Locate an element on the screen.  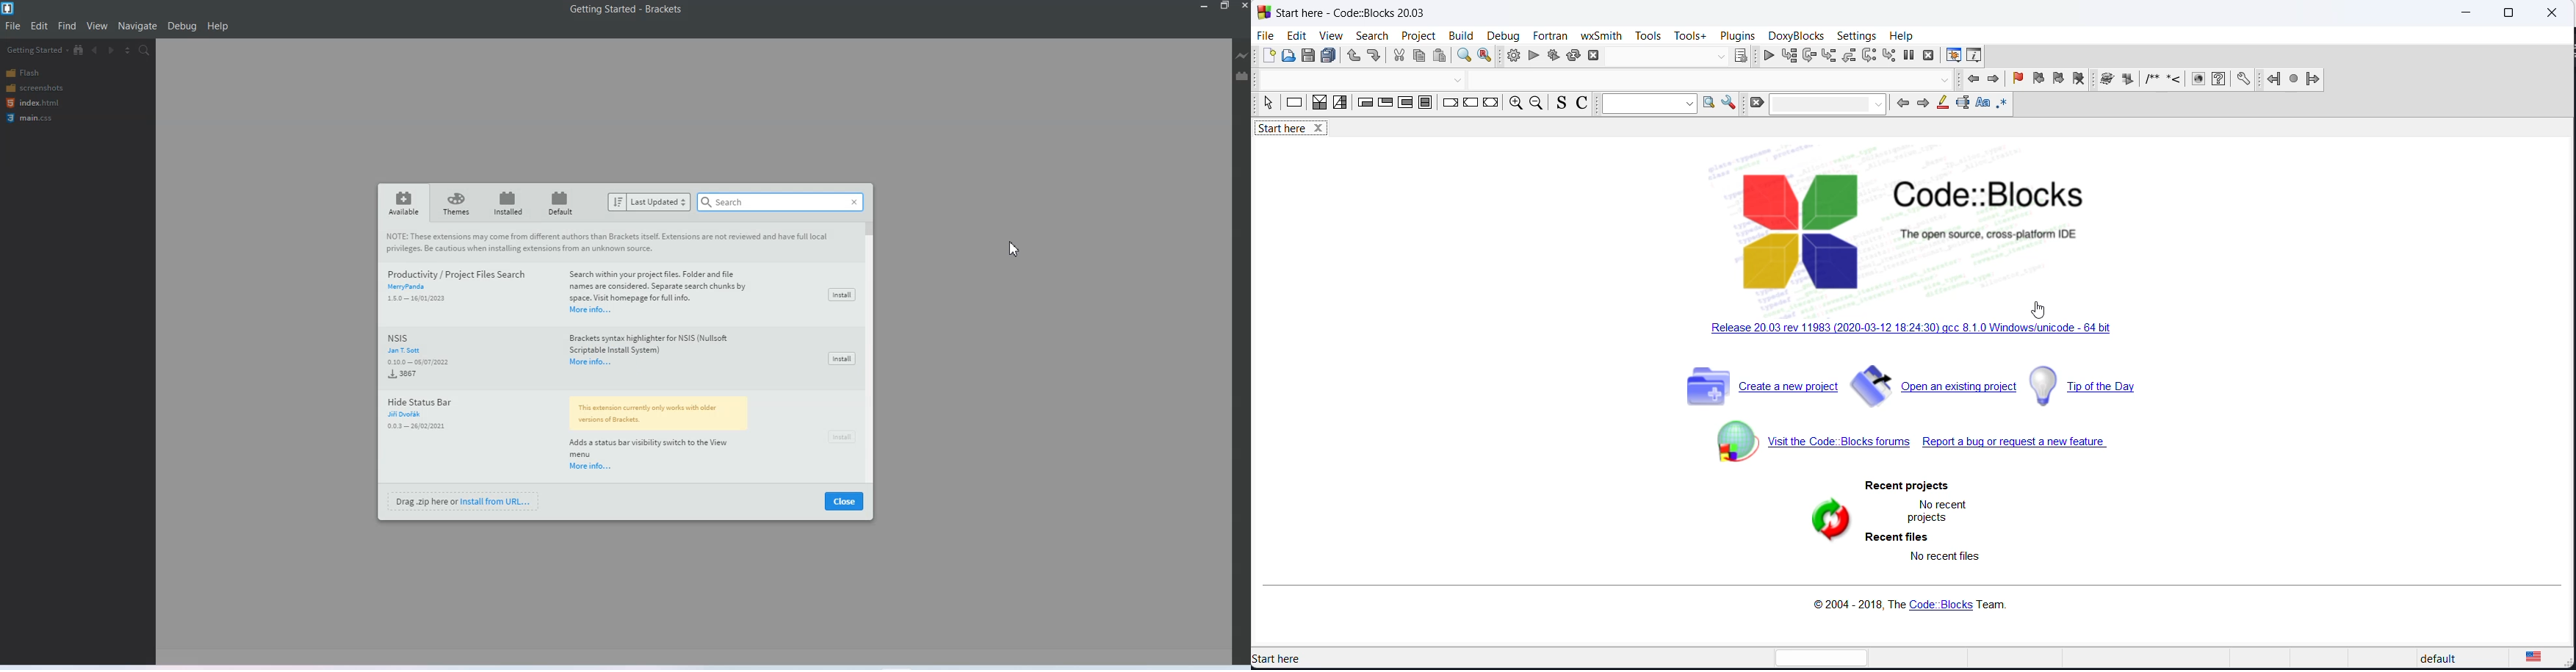
Search bar is located at coordinates (763, 203).